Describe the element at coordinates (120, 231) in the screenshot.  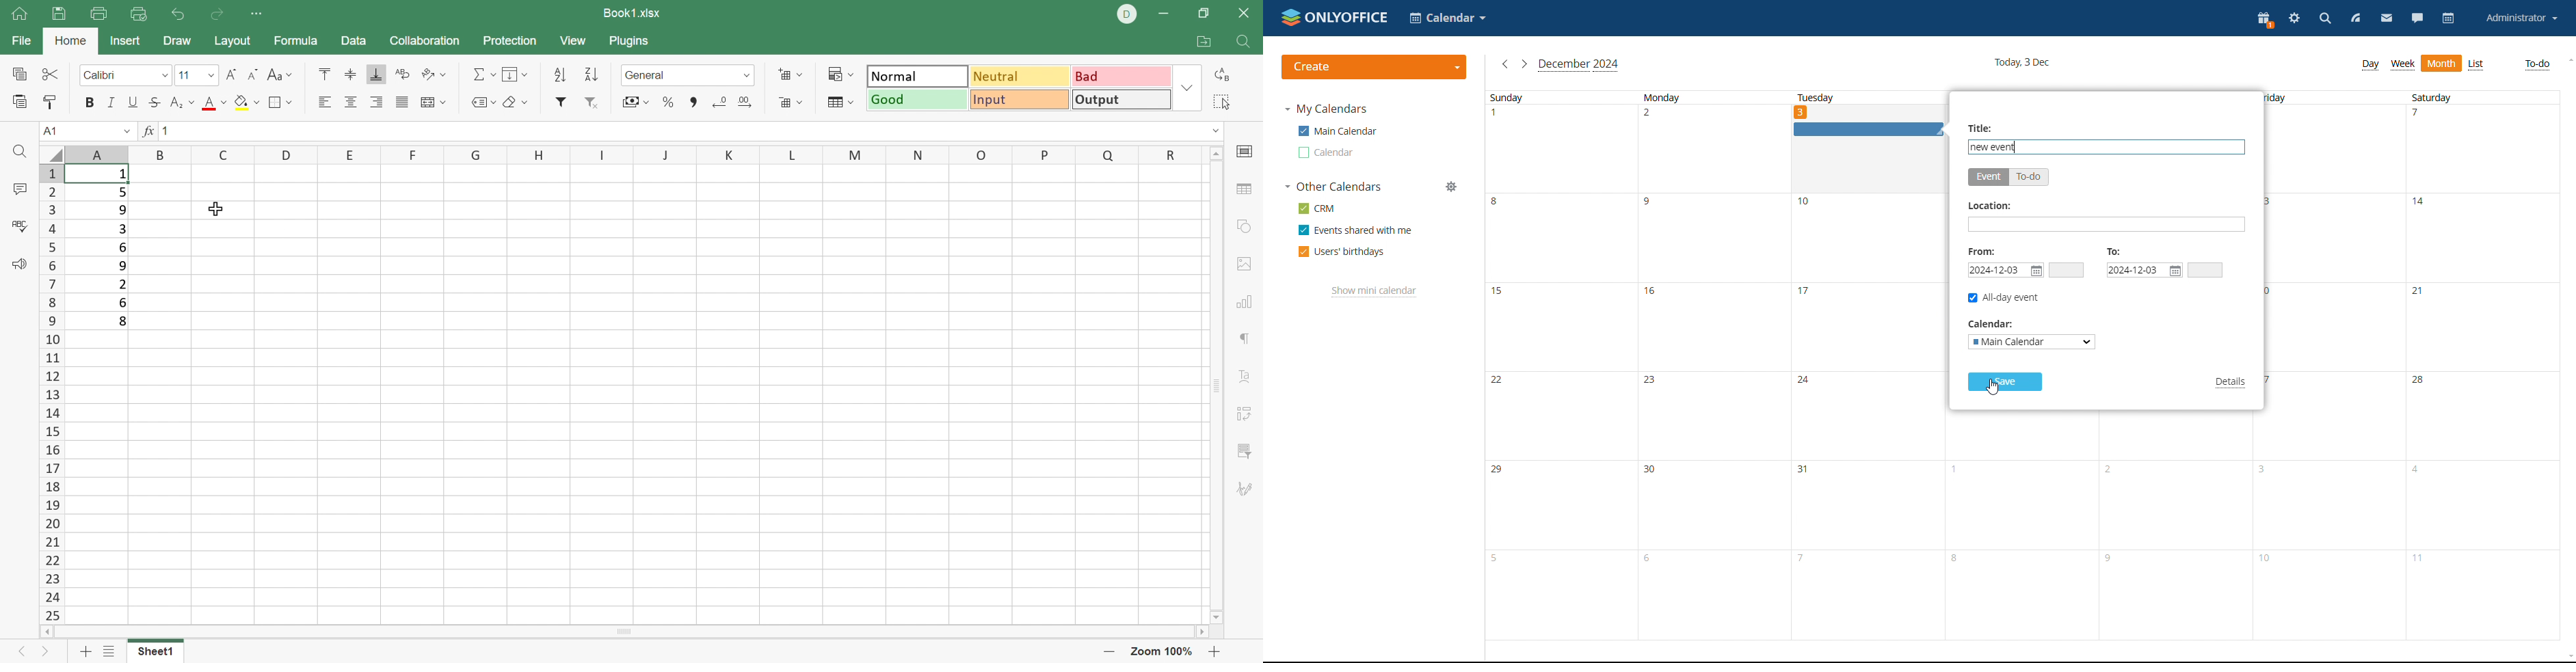
I see `3` at that location.